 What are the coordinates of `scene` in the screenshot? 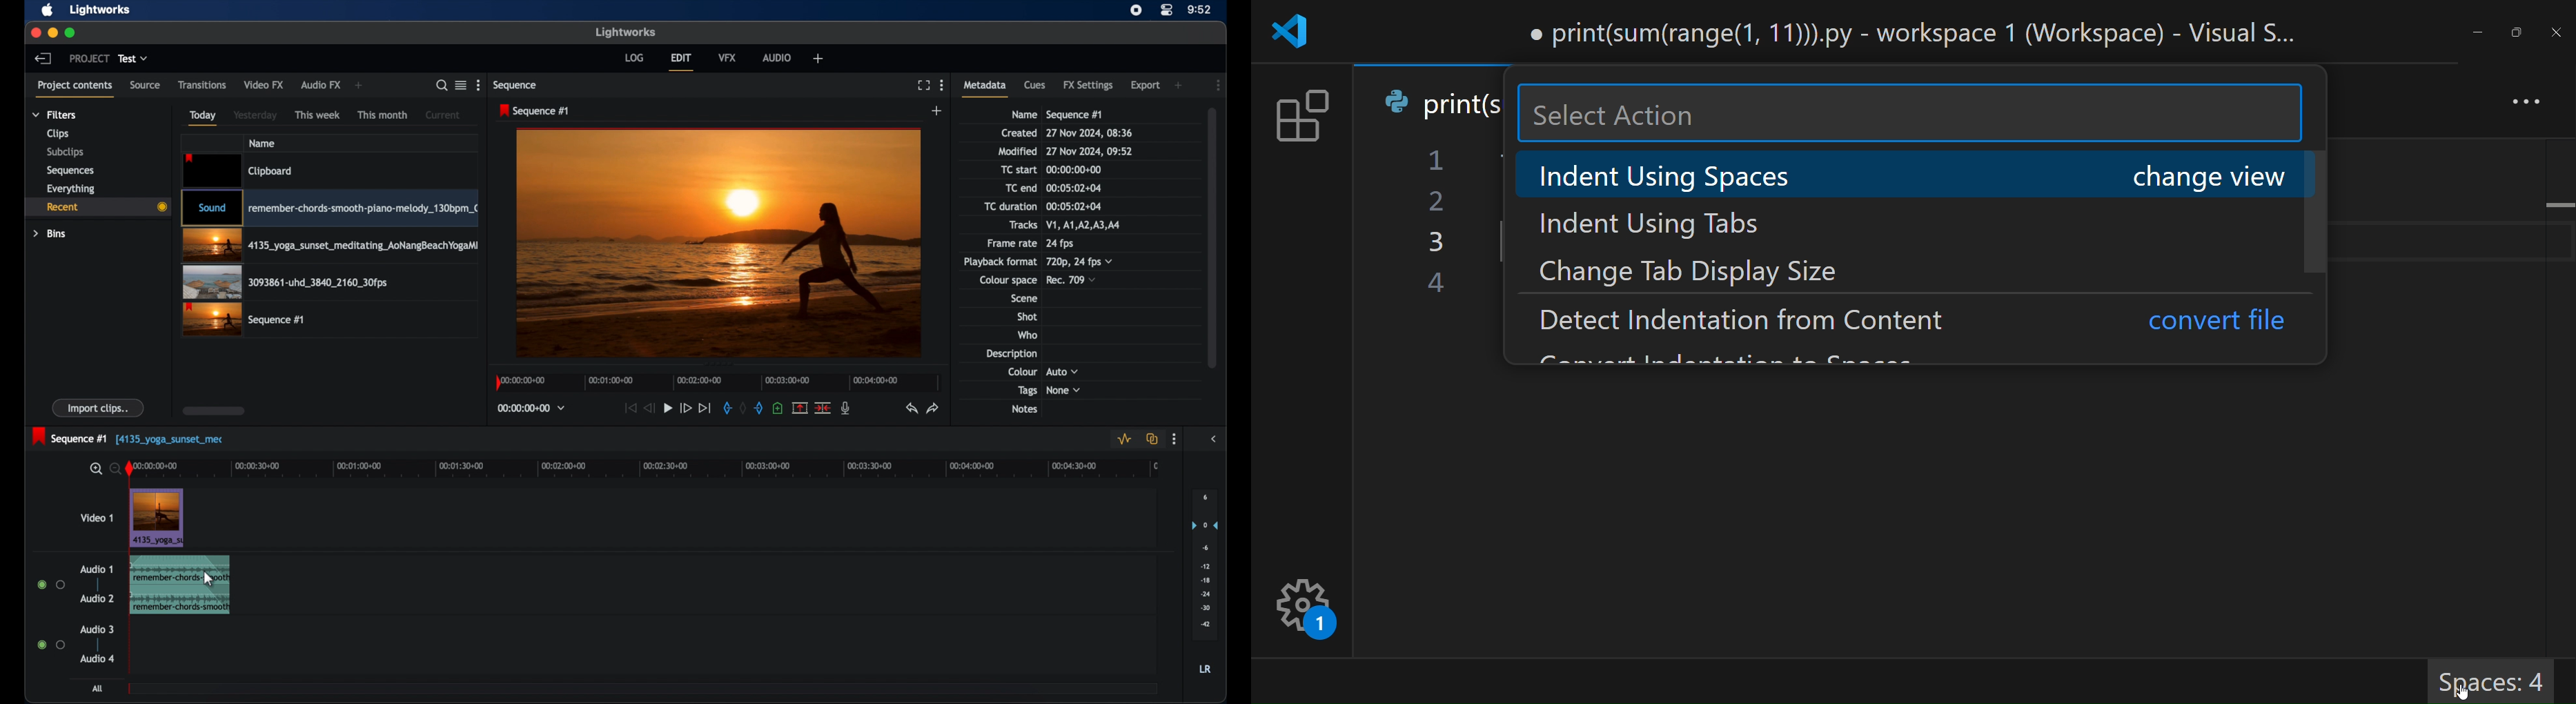 It's located at (1023, 299).